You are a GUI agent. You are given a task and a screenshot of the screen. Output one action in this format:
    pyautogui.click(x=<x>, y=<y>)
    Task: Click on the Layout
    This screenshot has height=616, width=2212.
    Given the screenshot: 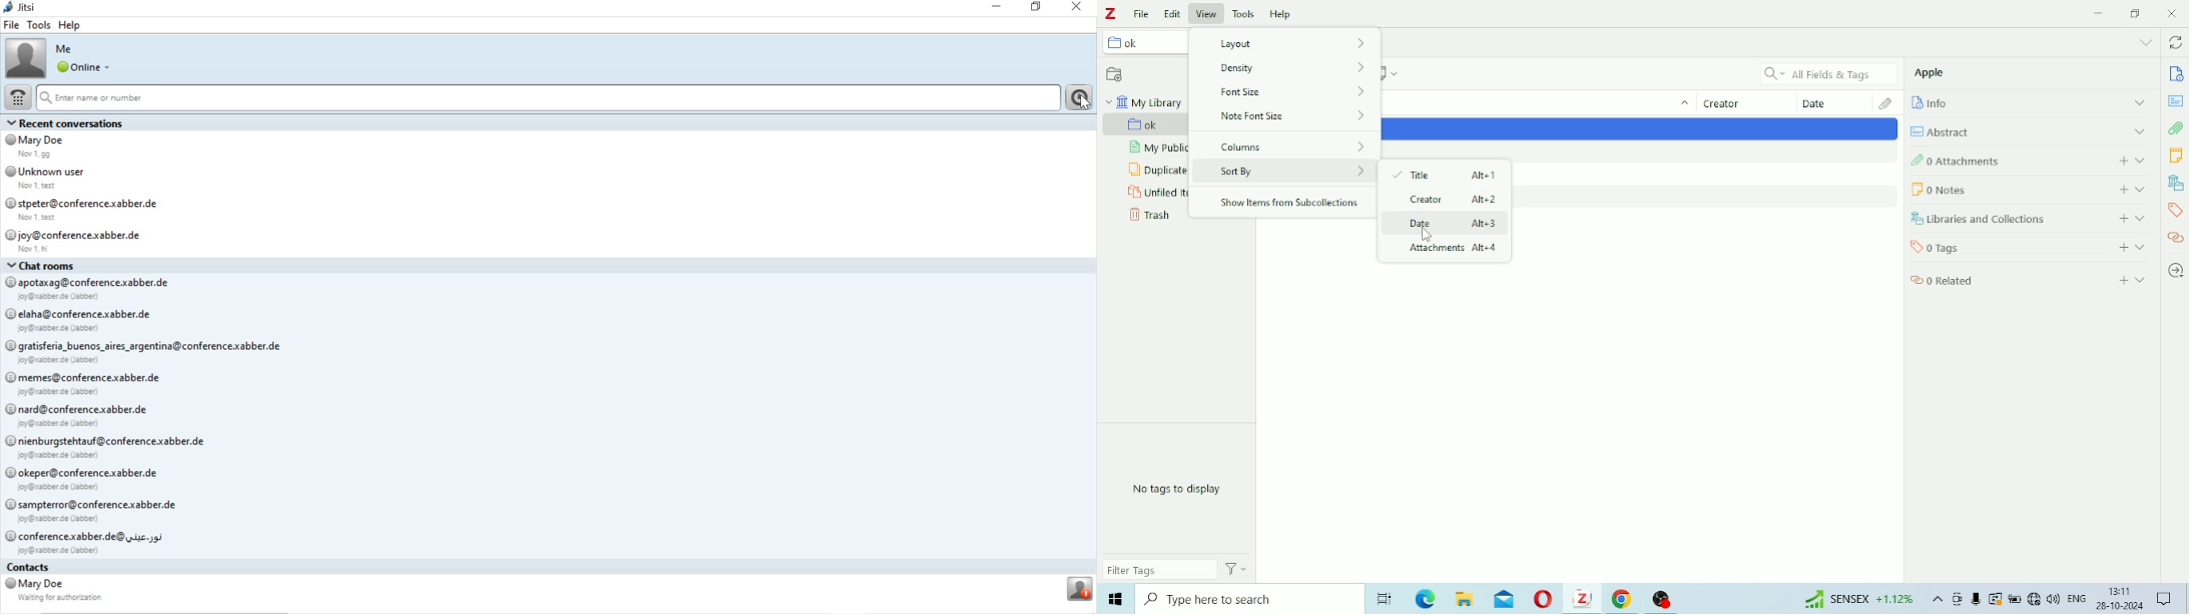 What is the action you would take?
    pyautogui.click(x=1285, y=43)
    